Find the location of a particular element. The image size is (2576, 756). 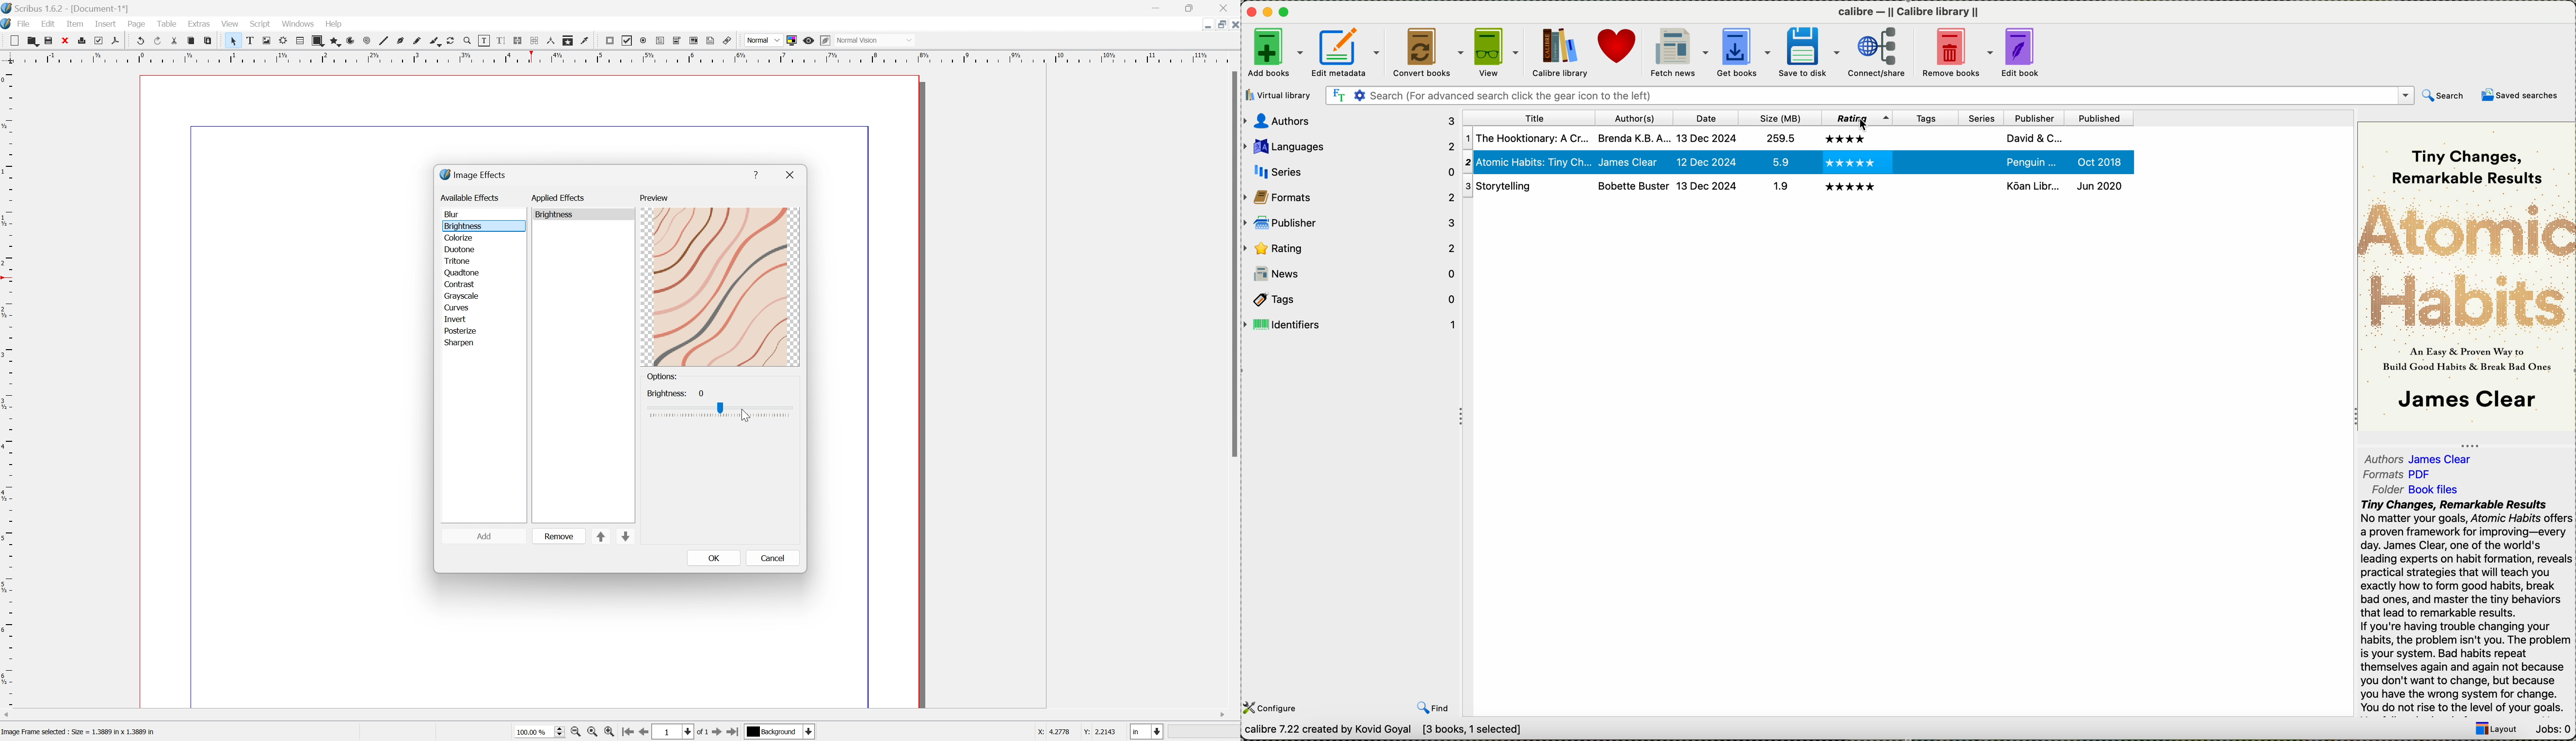

Image Frame selected : Size = 1.3889 in x 1.3889 in is located at coordinates (79, 733).